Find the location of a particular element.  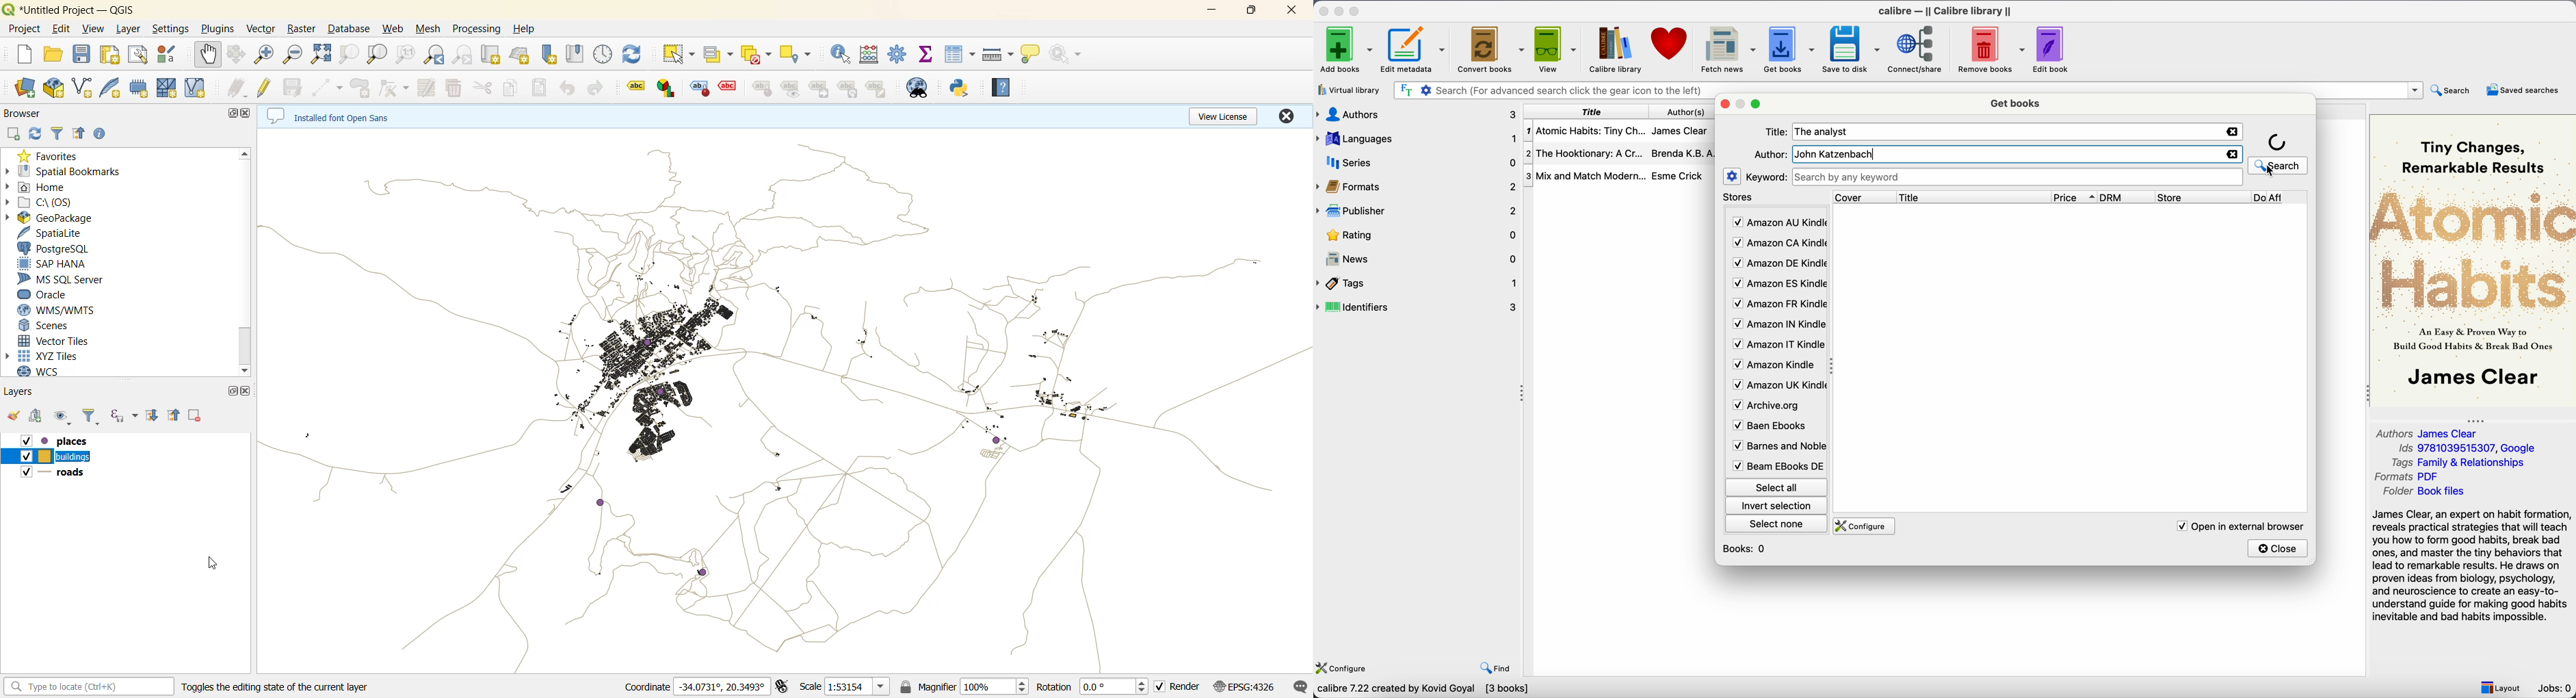

invert selection is located at coordinates (1776, 507).